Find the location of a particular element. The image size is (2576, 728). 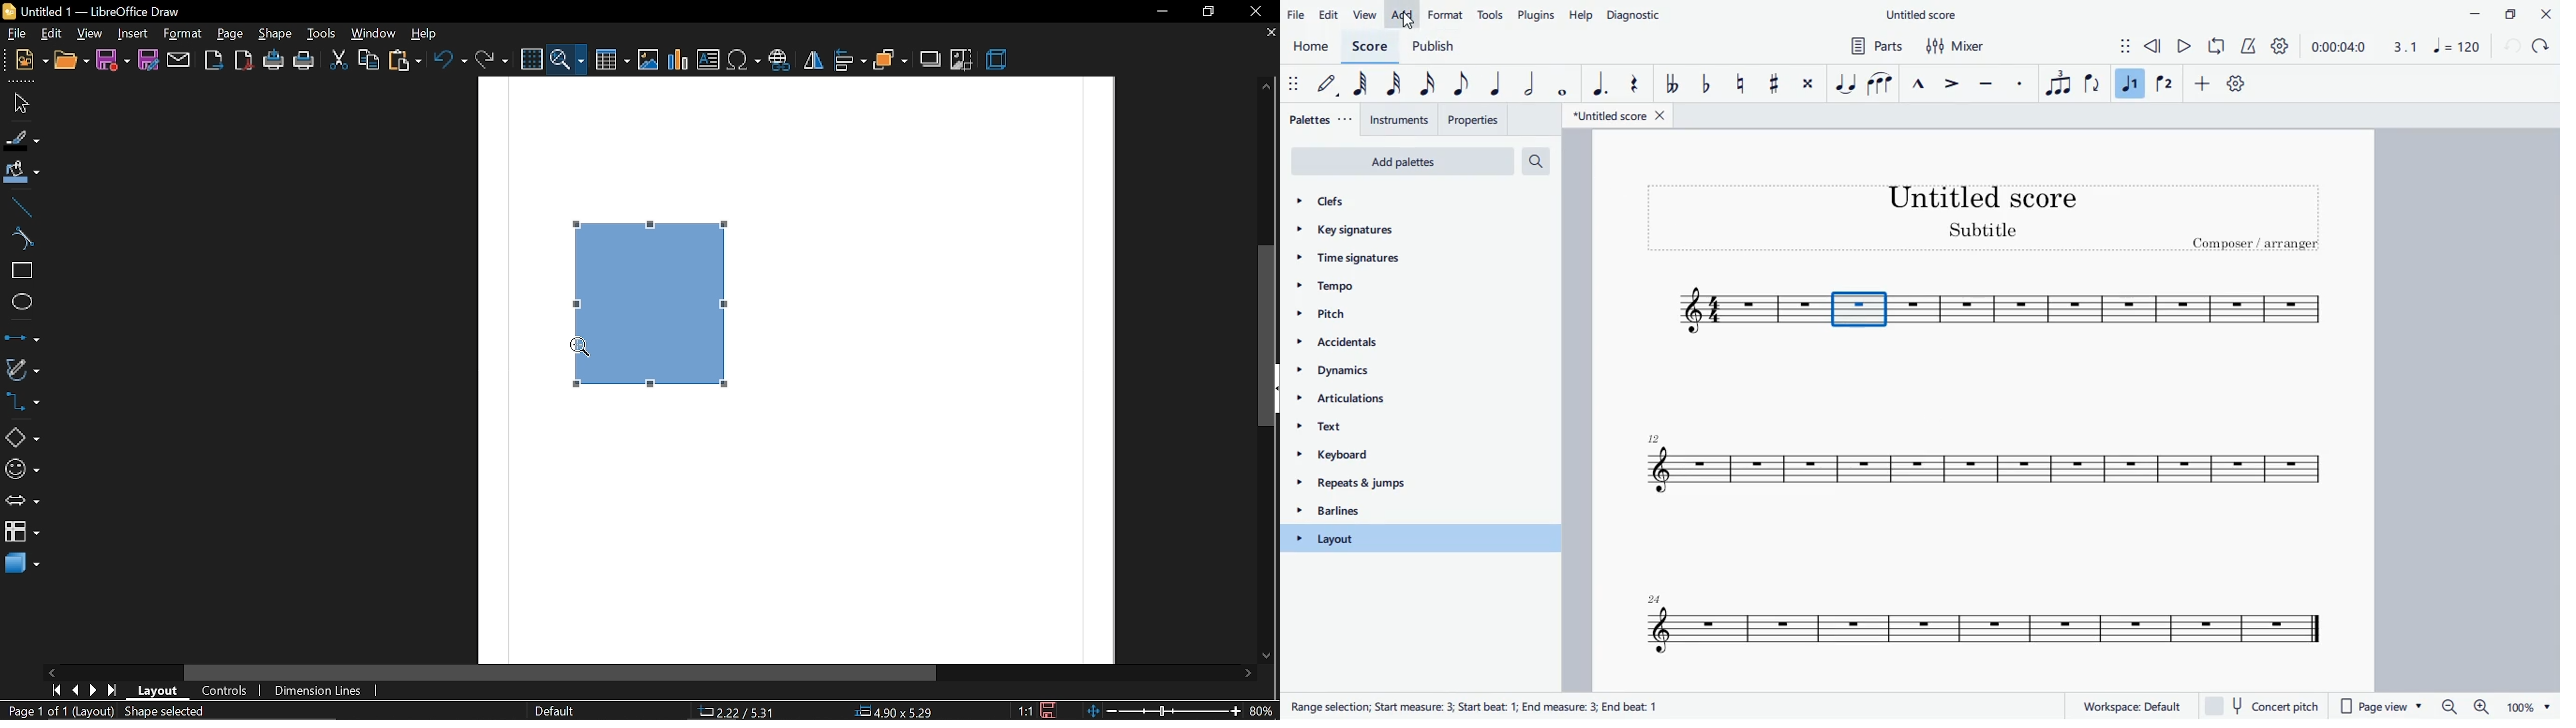

accent is located at coordinates (1954, 84).